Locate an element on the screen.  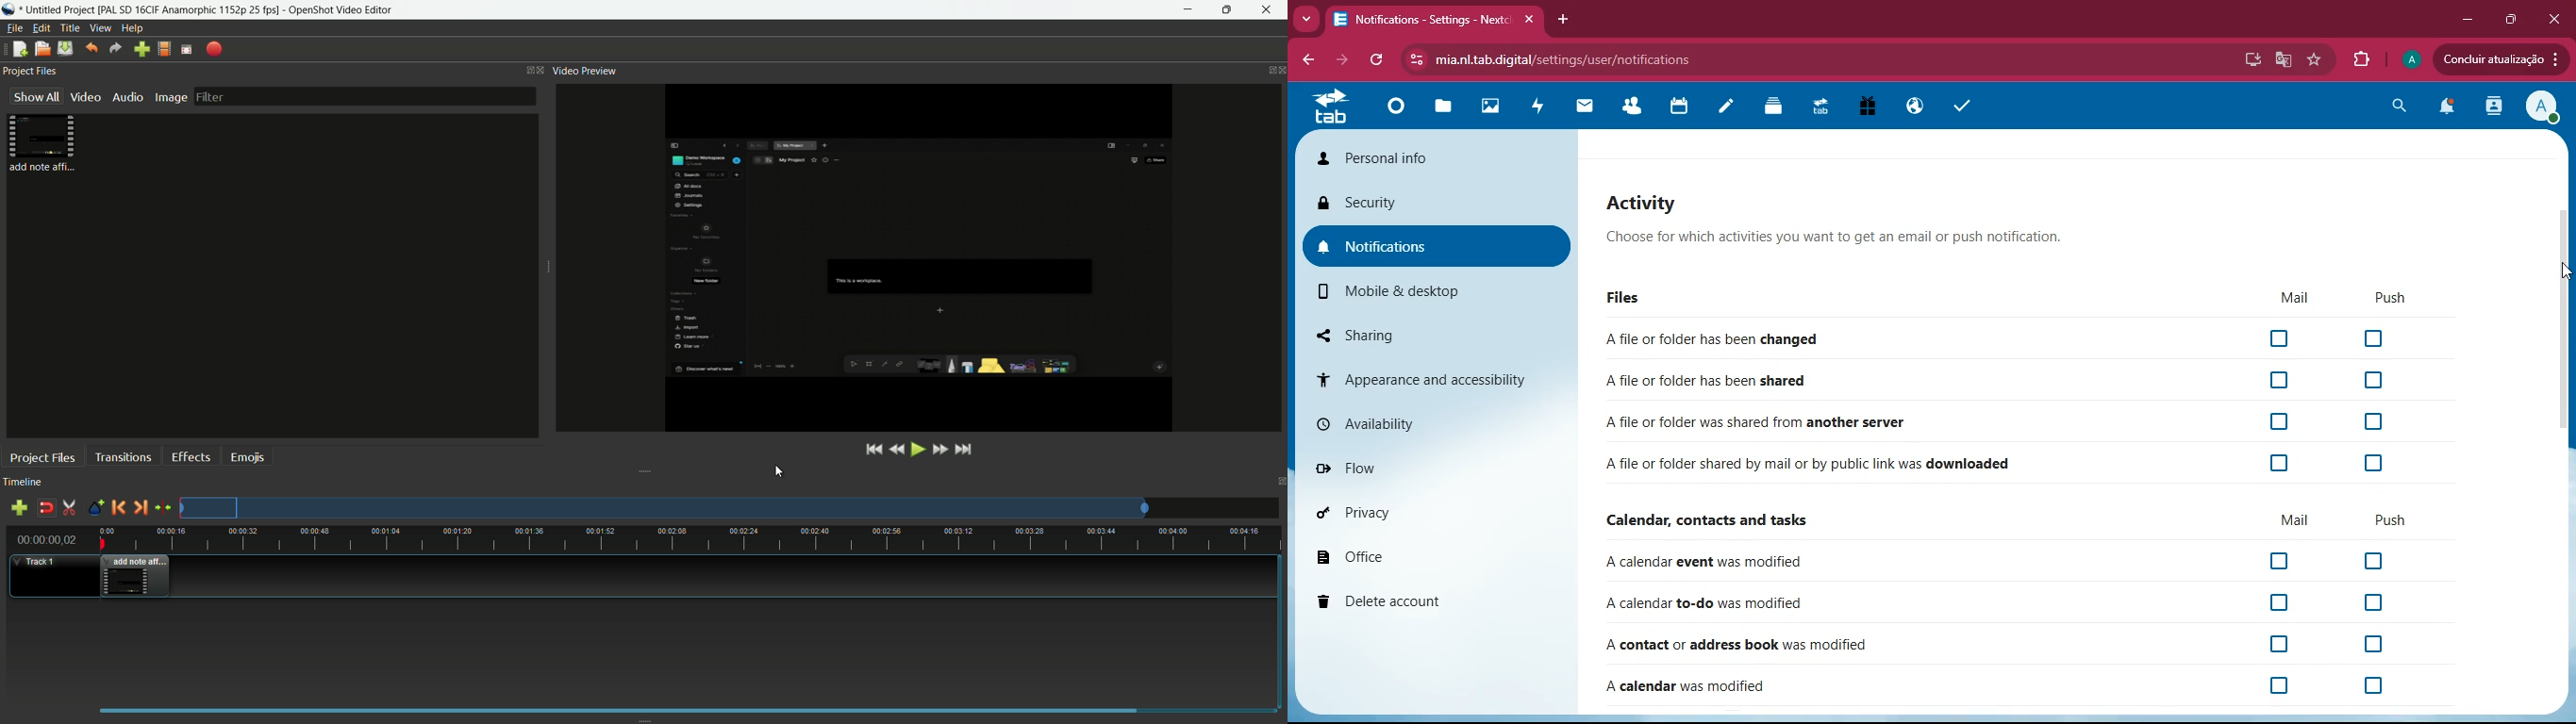
checkbox is located at coordinates (2373, 423).